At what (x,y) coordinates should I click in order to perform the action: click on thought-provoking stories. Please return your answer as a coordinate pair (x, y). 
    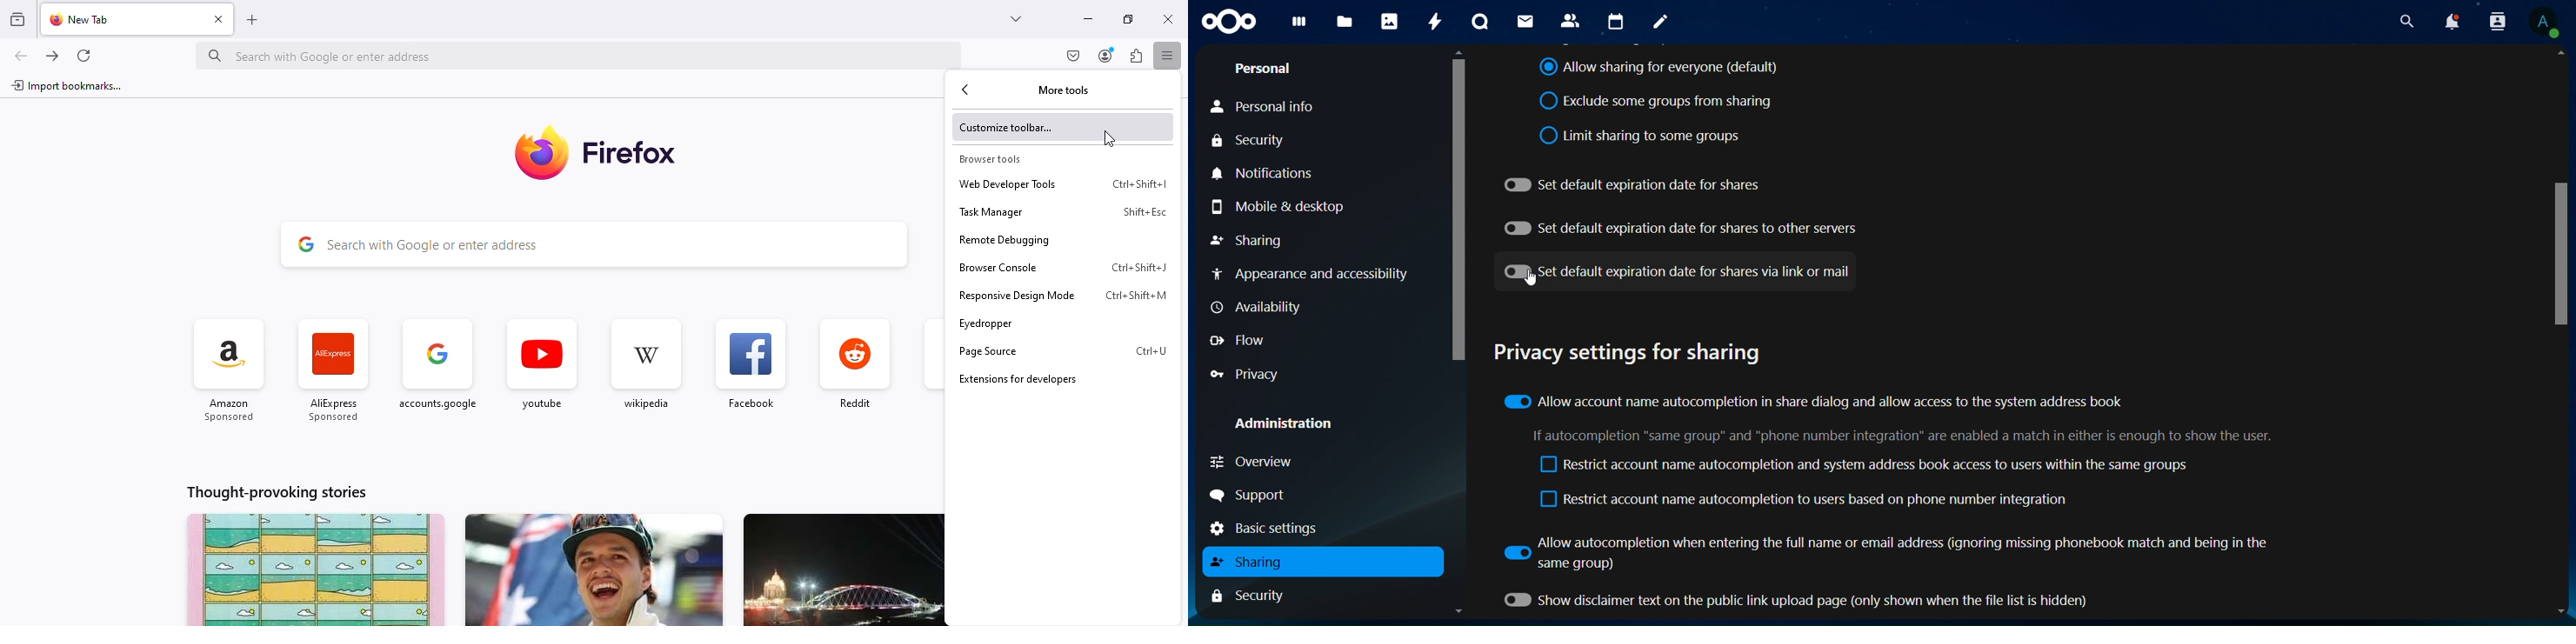
    Looking at the image, I should click on (277, 492).